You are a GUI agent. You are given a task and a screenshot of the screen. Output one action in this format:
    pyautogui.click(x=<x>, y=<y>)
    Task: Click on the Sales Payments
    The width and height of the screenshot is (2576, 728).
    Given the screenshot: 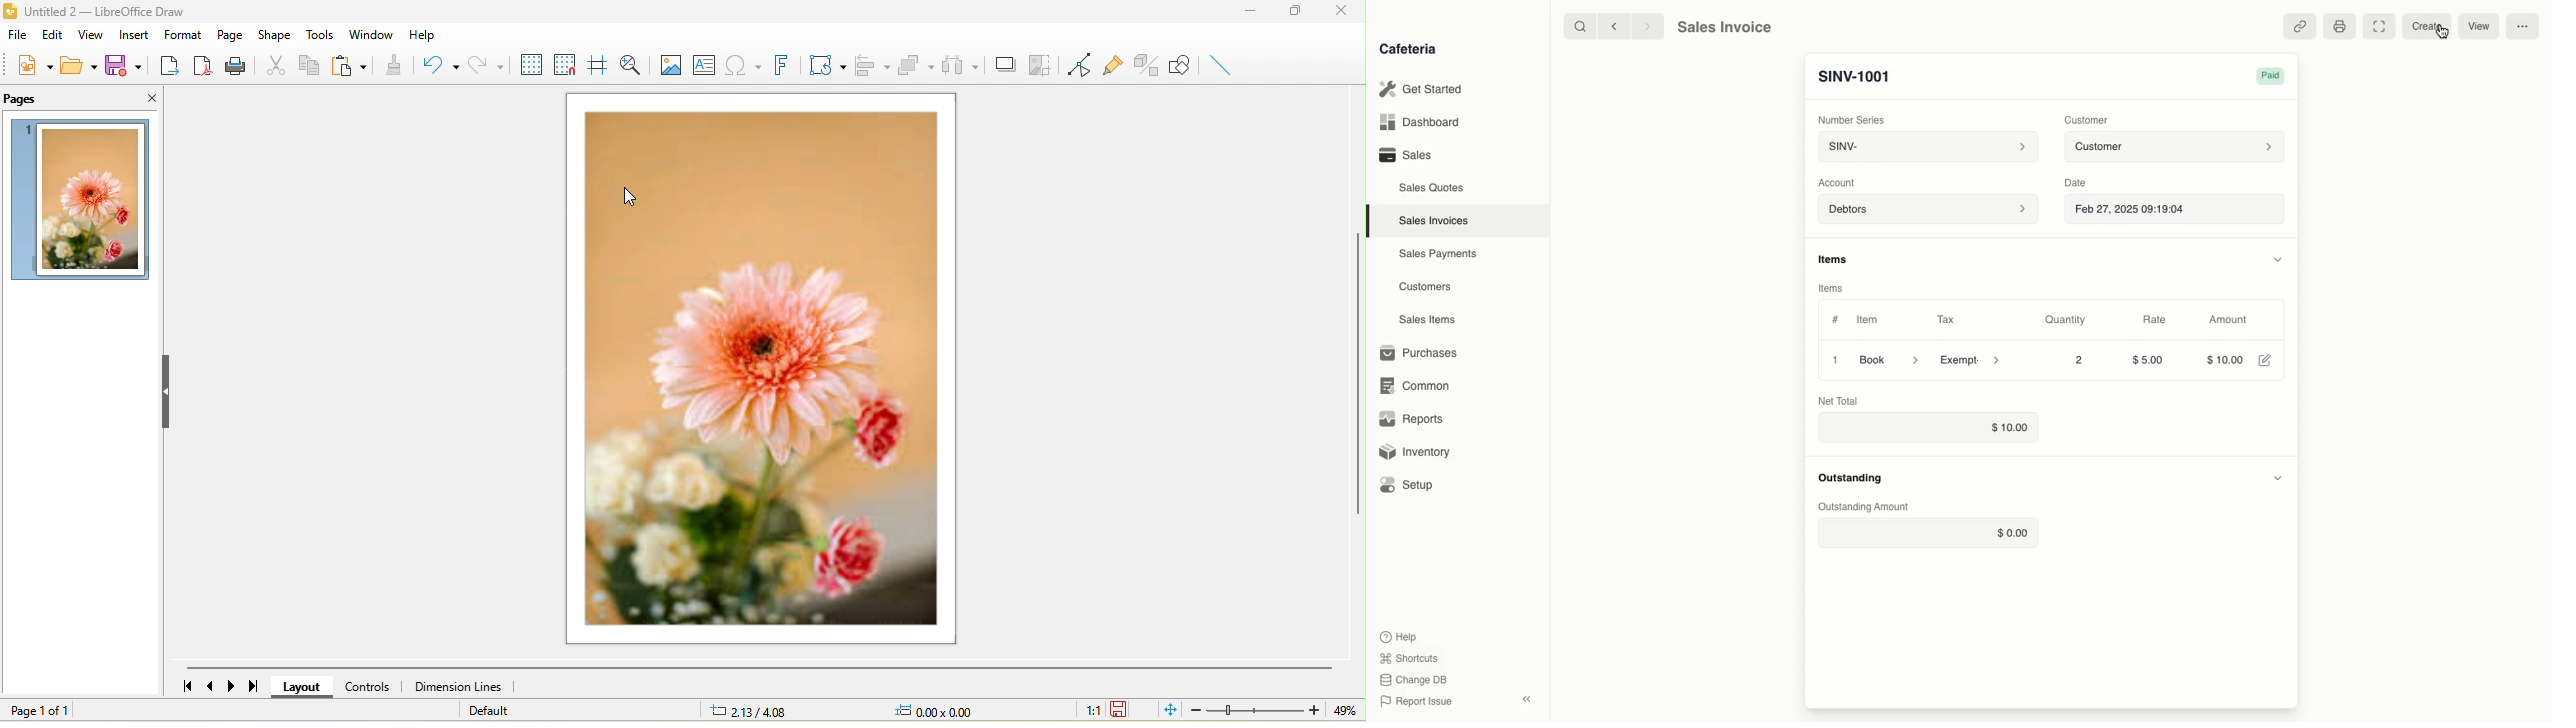 What is the action you would take?
    pyautogui.click(x=1439, y=255)
    